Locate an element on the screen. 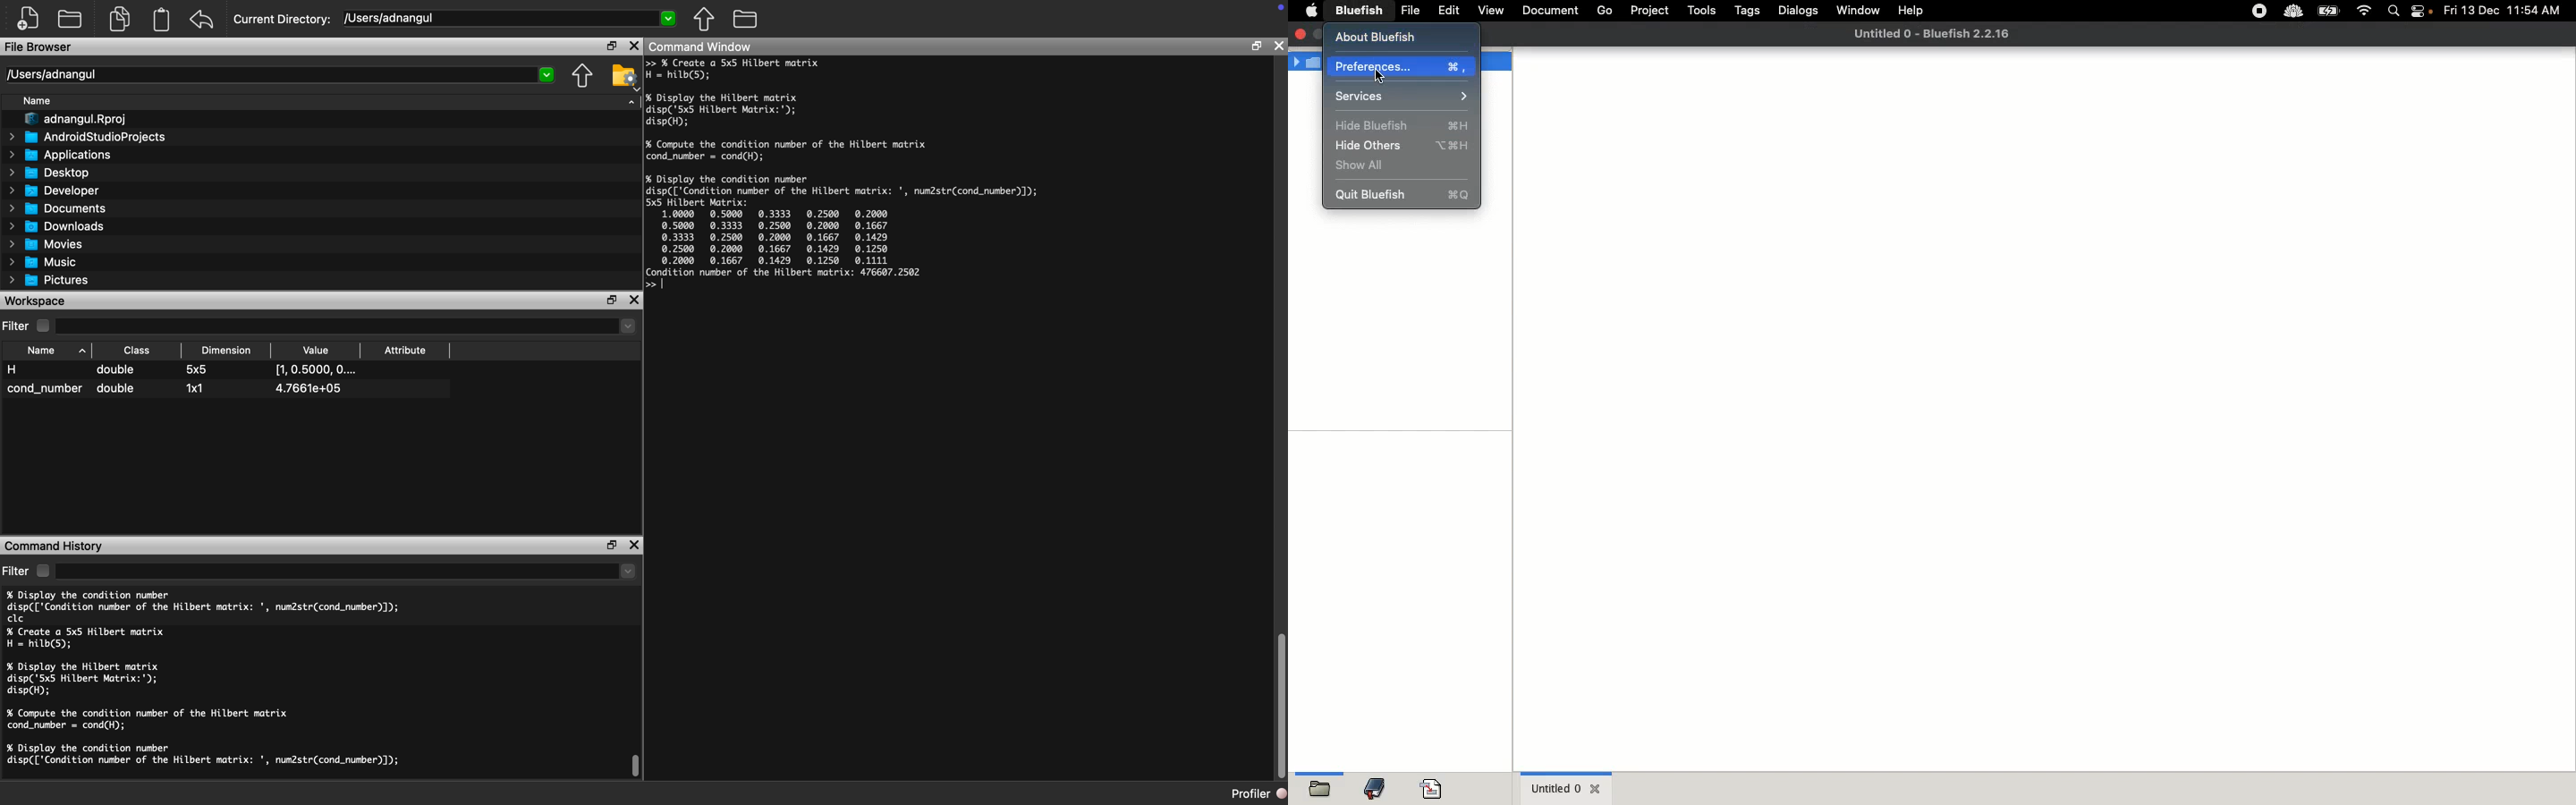 Image resolution: width=2576 pixels, height=812 pixels. [Users/adnangul  is located at coordinates (509, 20).